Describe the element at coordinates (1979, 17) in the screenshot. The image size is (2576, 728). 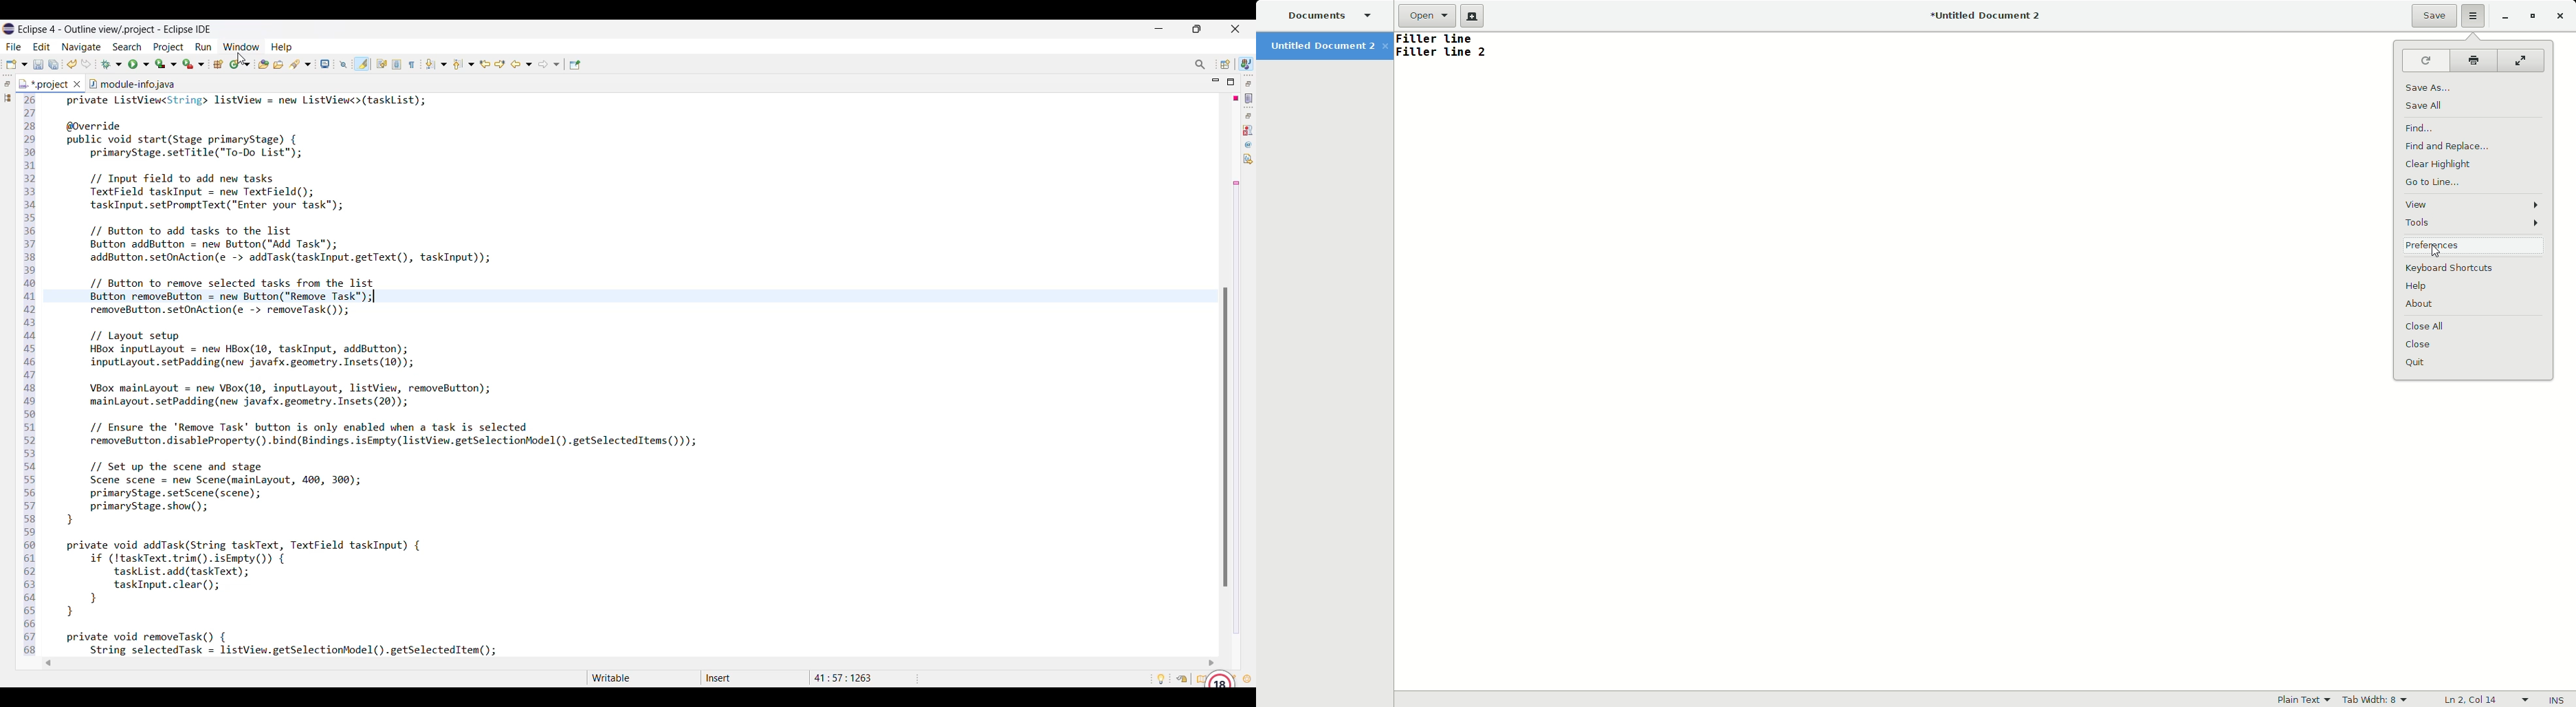
I see `Untitled Document 2` at that location.